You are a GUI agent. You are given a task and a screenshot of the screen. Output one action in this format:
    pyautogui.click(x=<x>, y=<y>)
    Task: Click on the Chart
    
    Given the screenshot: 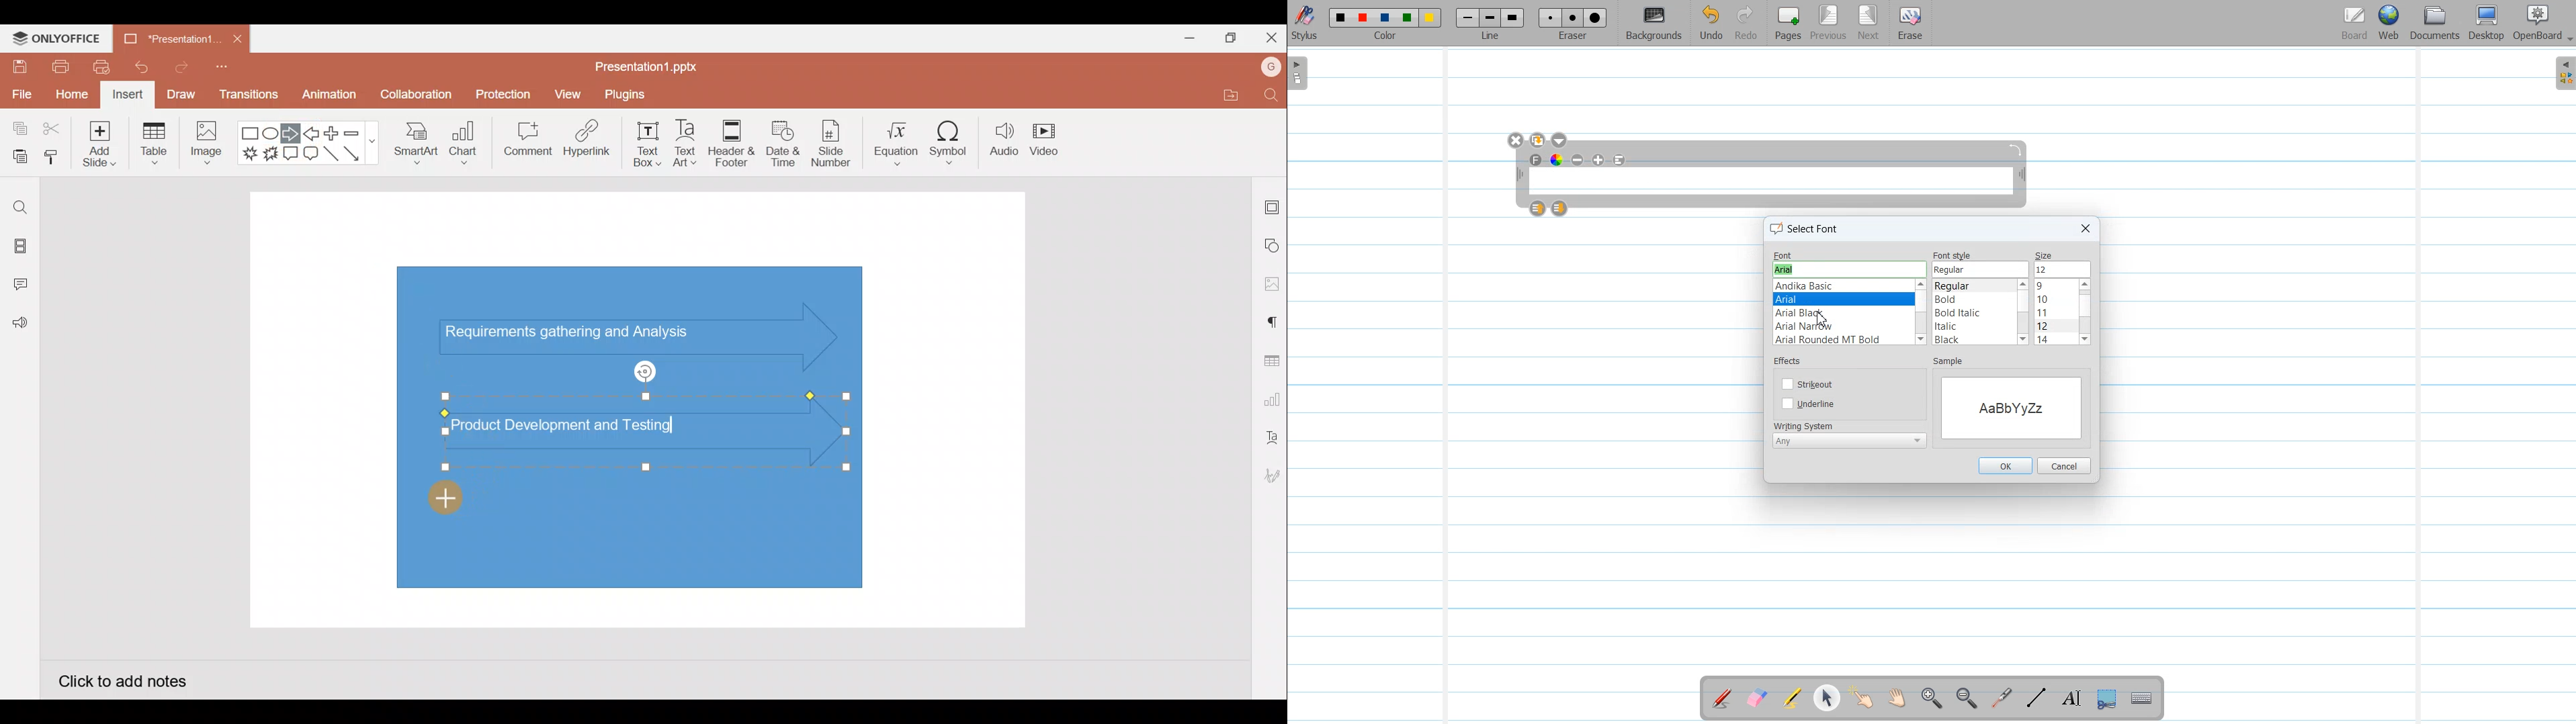 What is the action you would take?
    pyautogui.click(x=464, y=141)
    